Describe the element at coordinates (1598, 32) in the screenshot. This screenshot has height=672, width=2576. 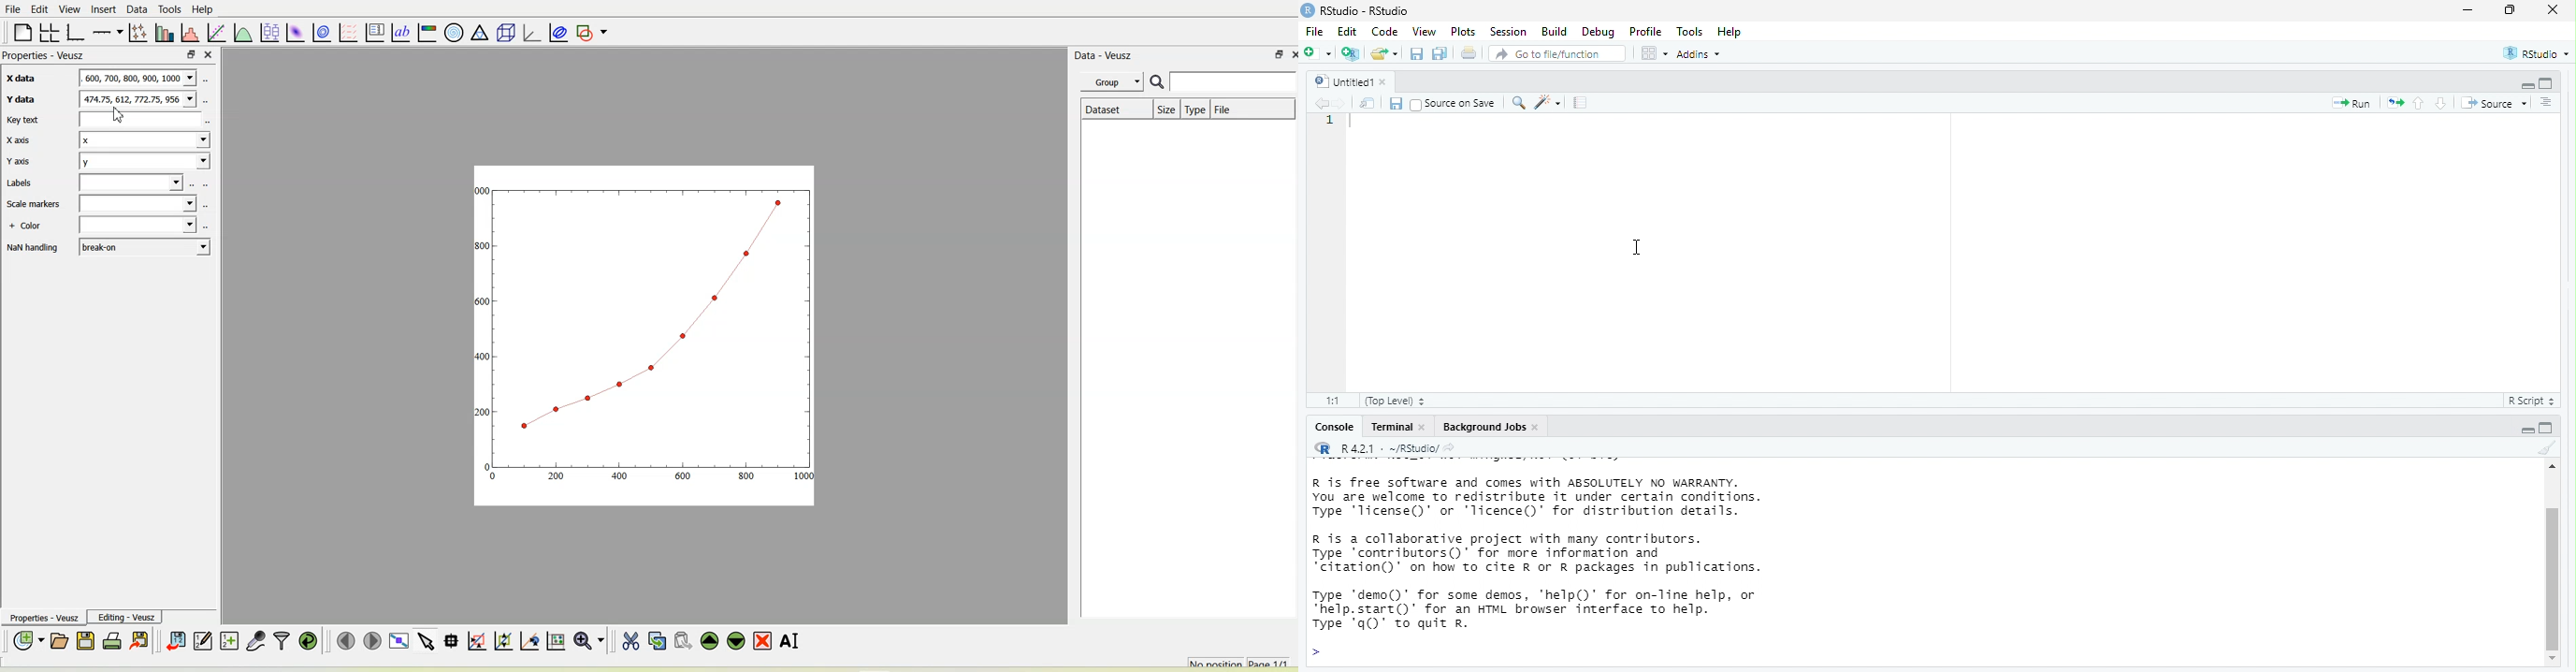
I see `debug` at that location.